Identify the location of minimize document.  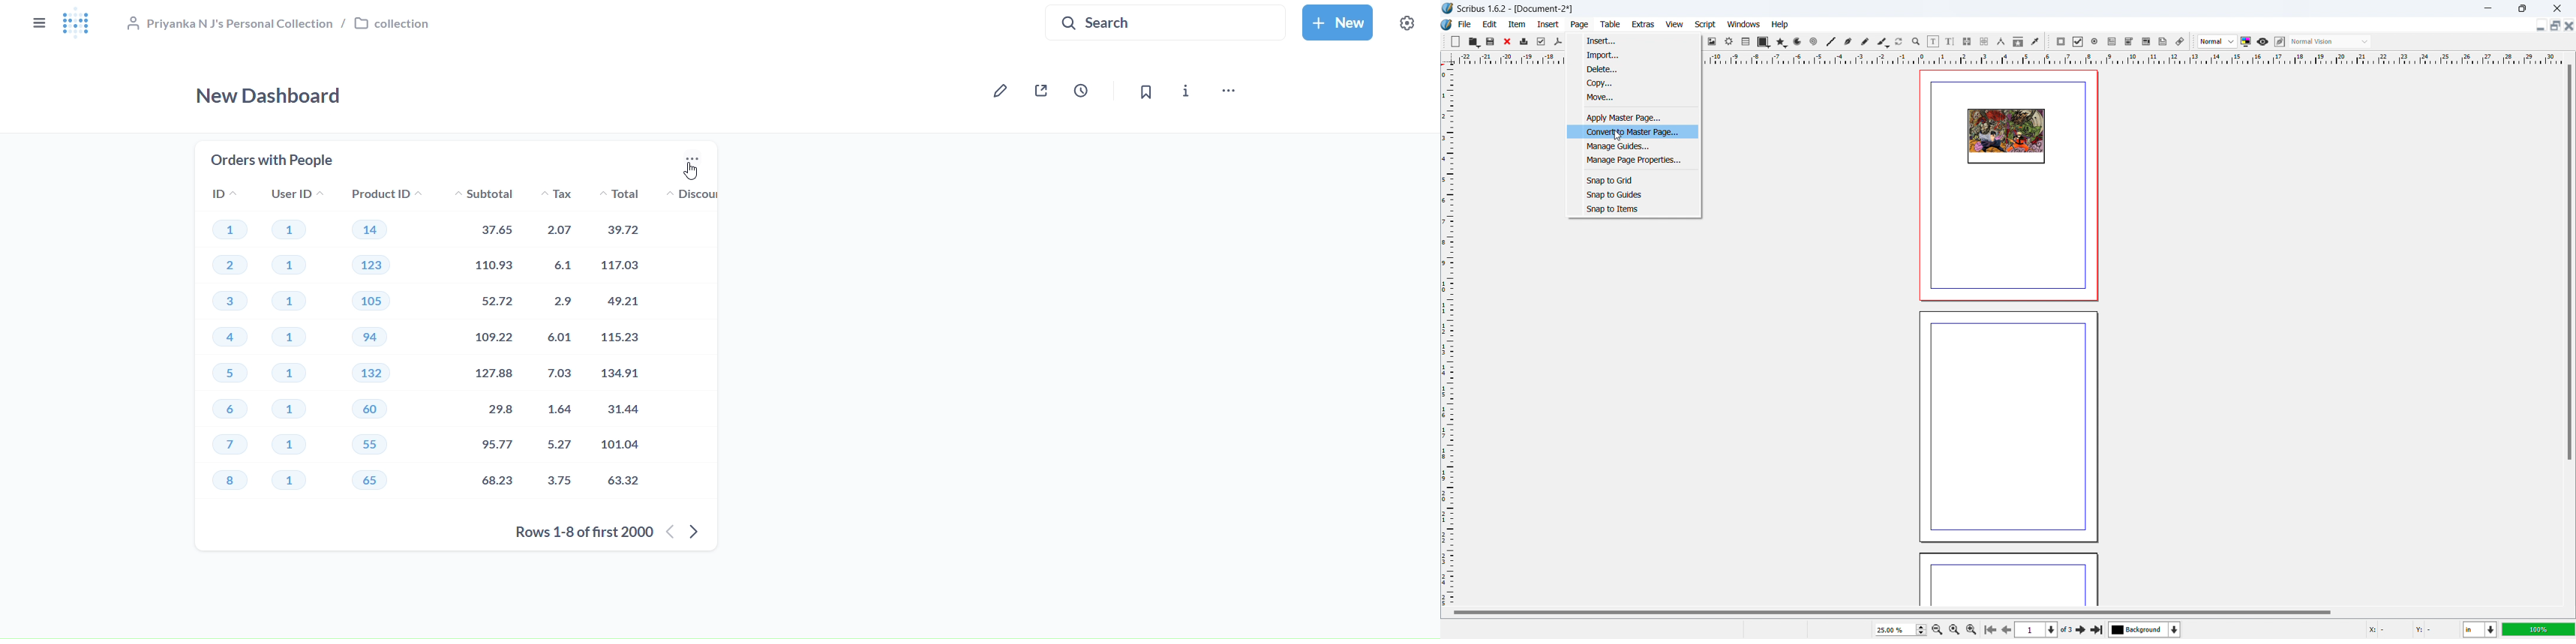
(2539, 27).